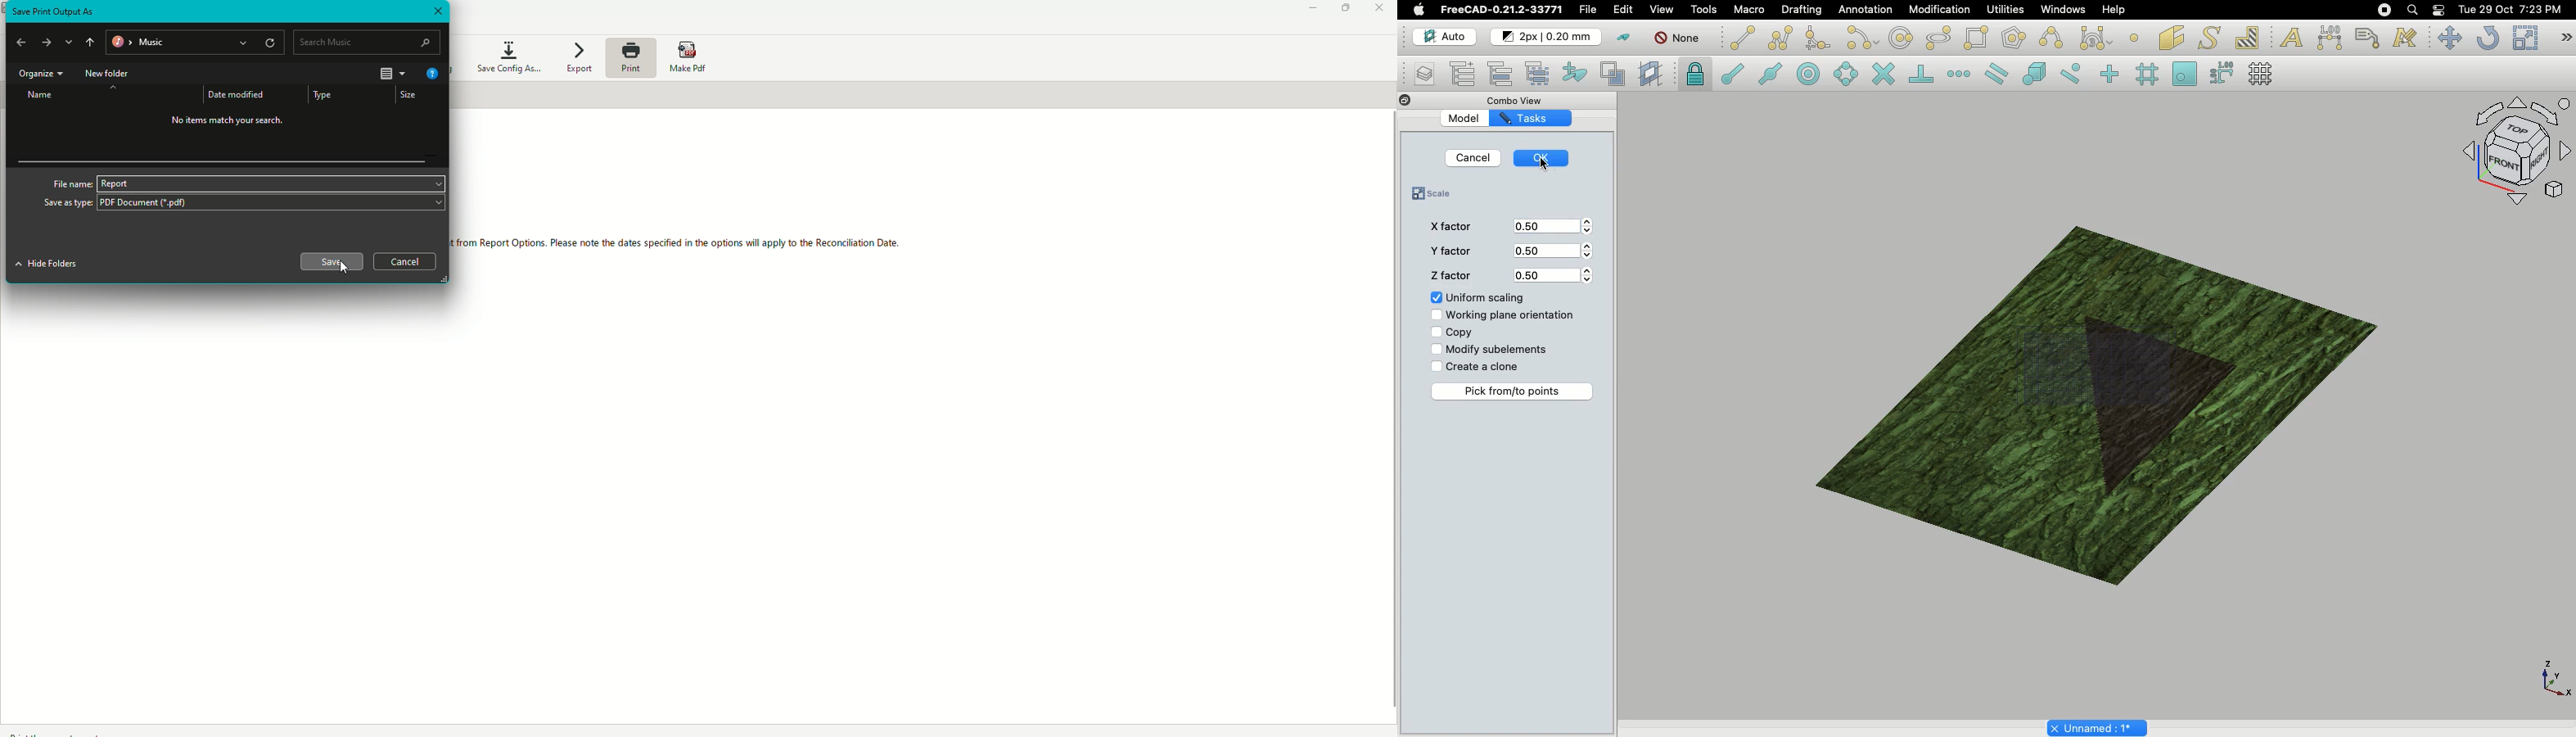 Image resolution: width=2576 pixels, height=756 pixels. Describe the element at coordinates (2487, 38) in the screenshot. I see `Refresh` at that location.